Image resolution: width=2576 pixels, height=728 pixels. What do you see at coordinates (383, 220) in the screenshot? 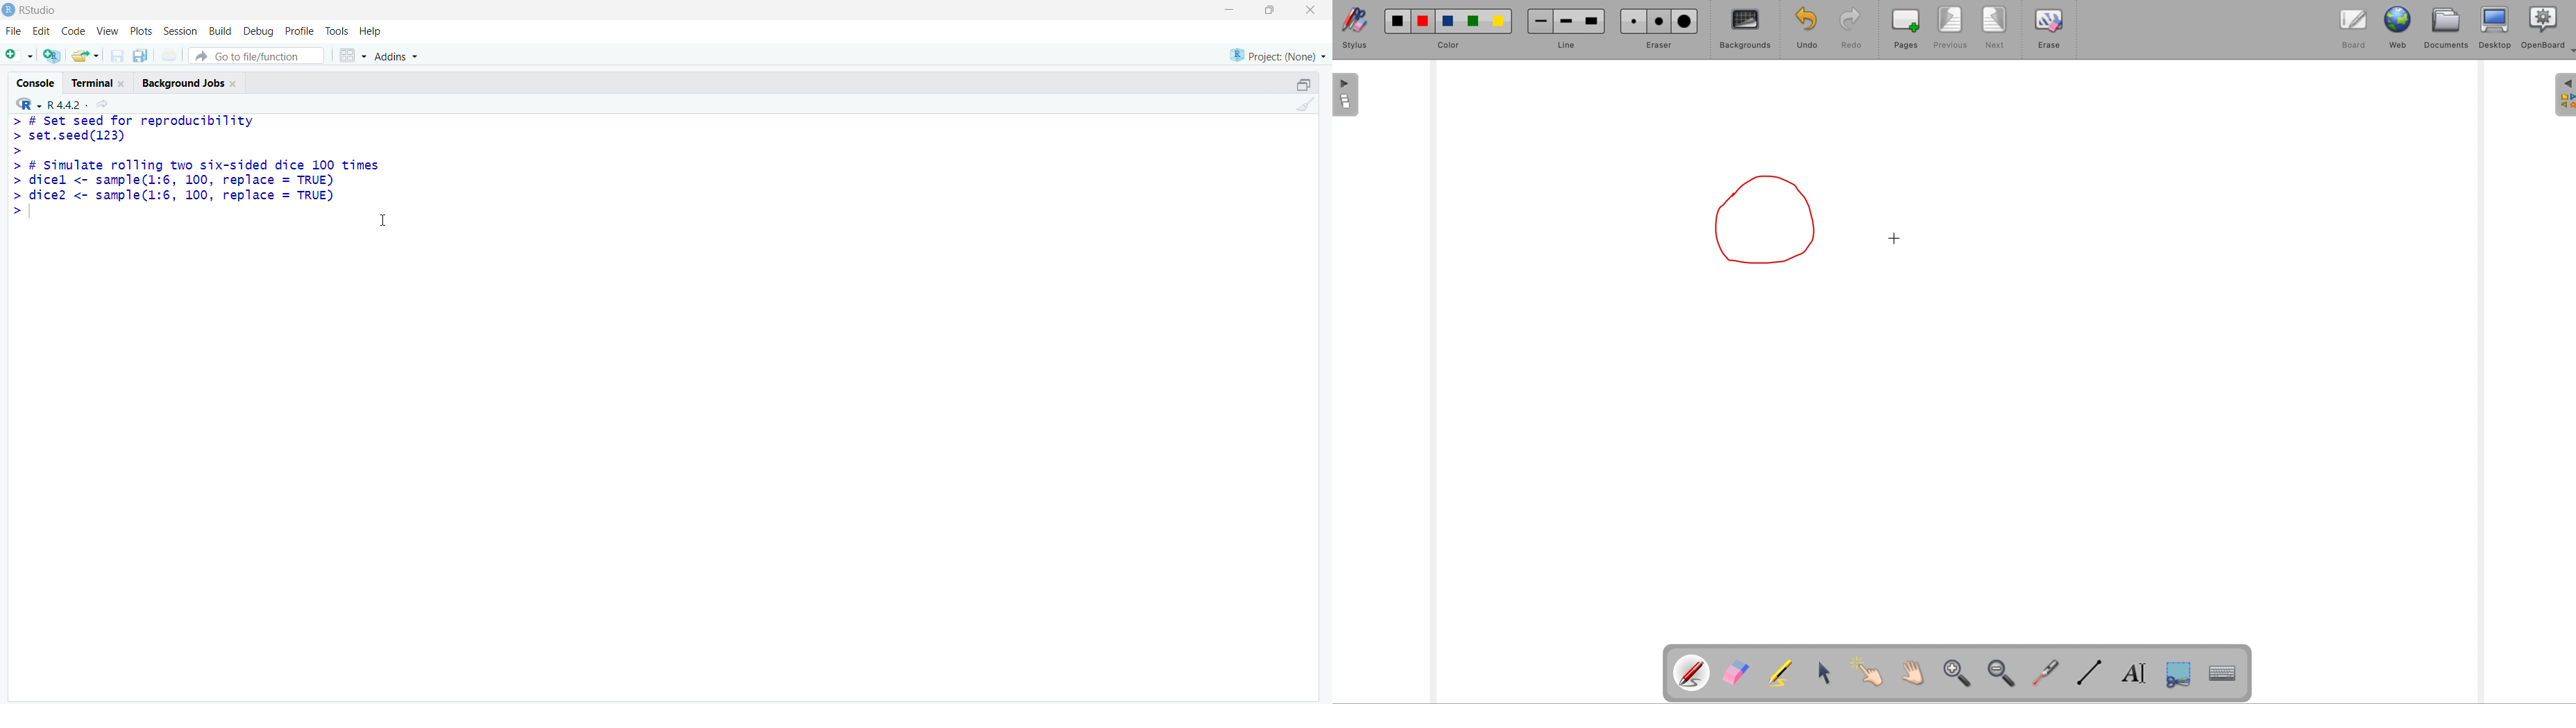
I see `cursor` at bounding box center [383, 220].